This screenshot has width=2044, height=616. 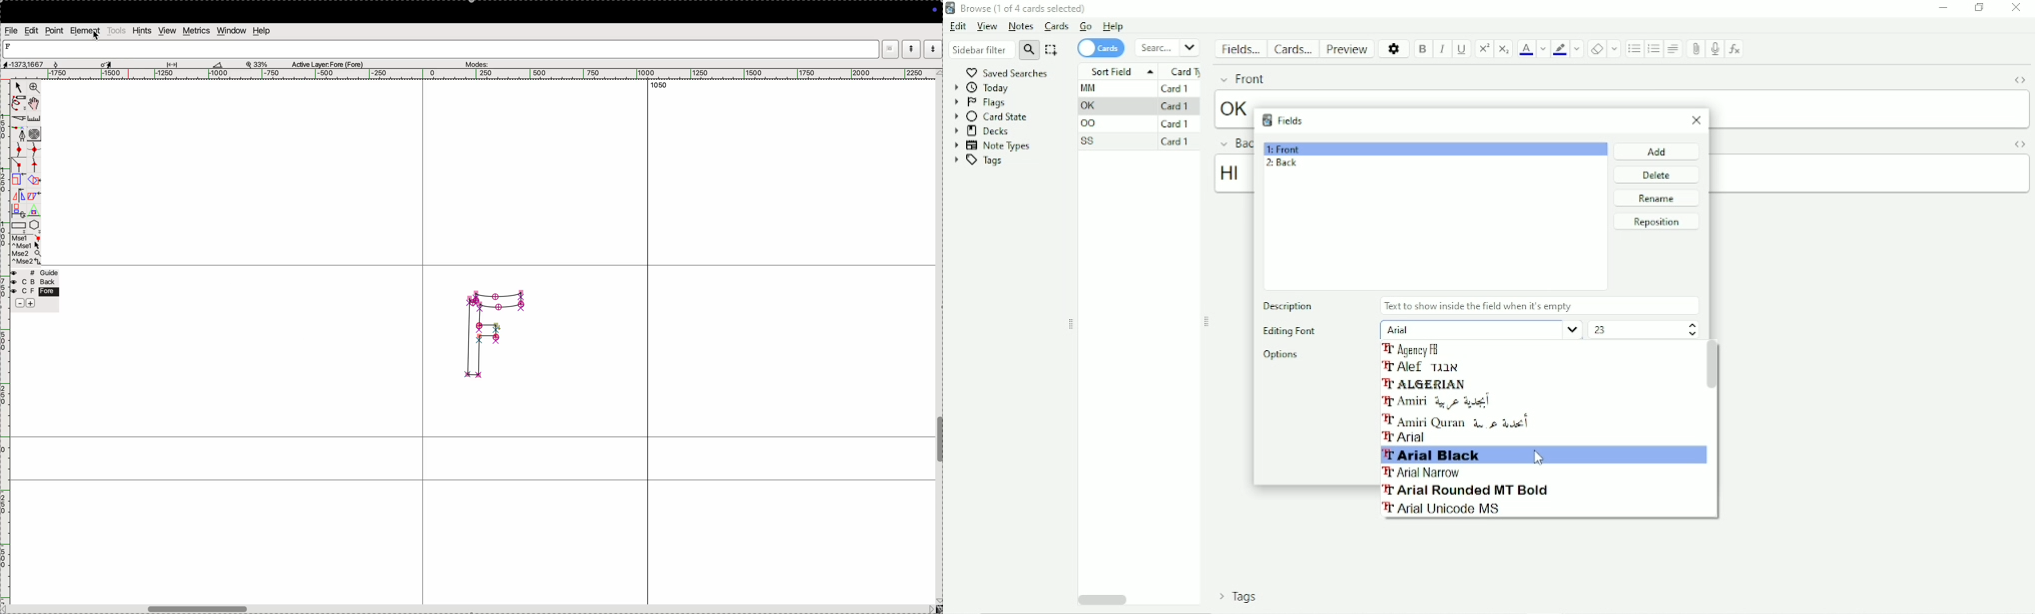 What do you see at coordinates (1463, 48) in the screenshot?
I see `Underline` at bounding box center [1463, 48].